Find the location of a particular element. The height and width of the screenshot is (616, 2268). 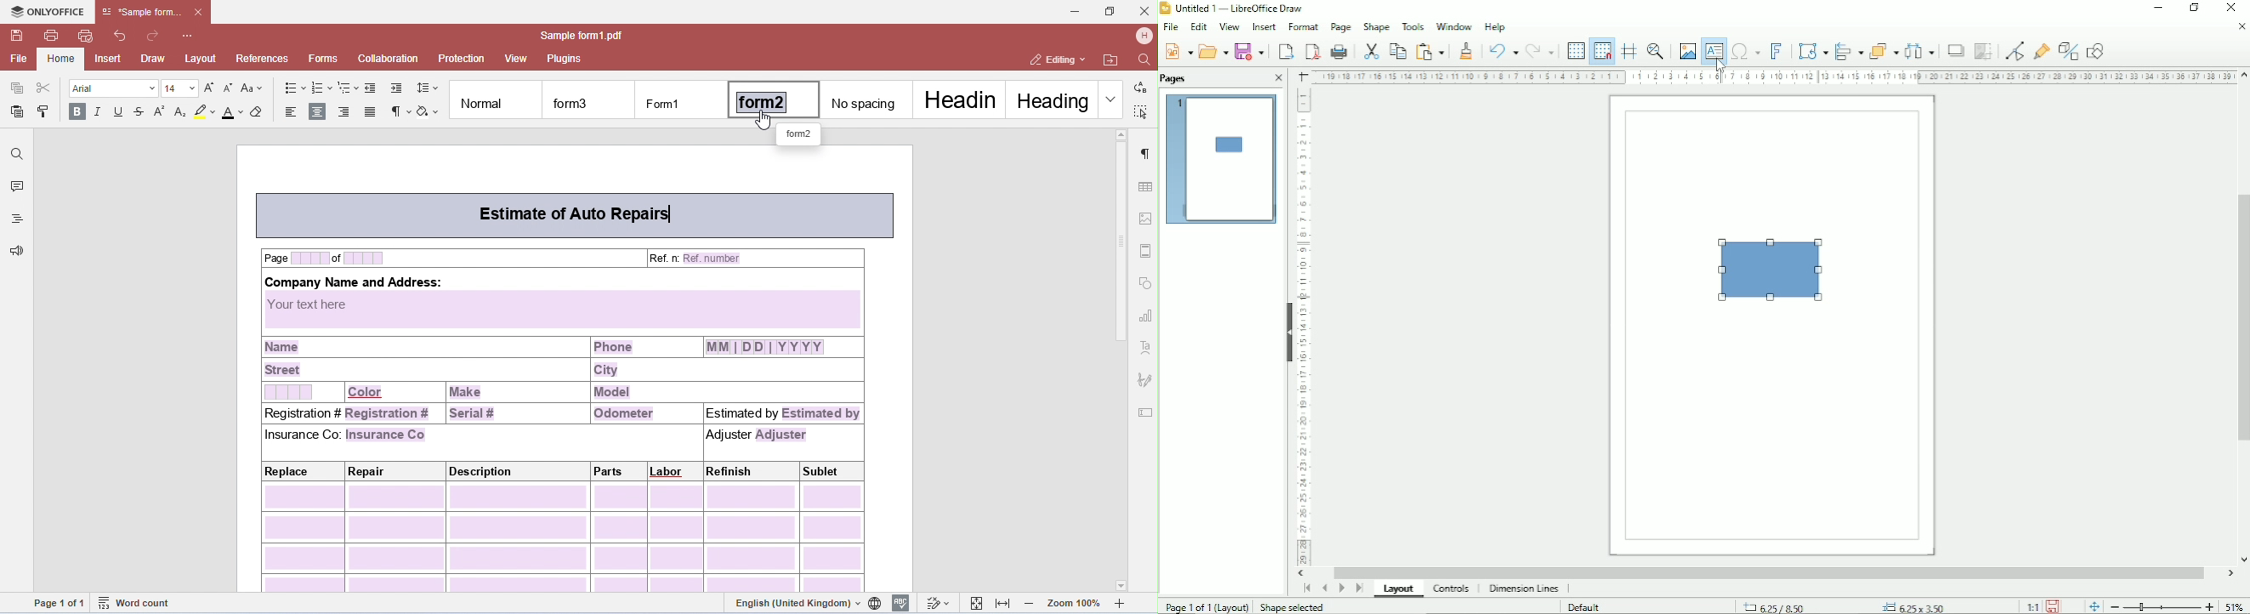

Untitled 1 - LibreOffice Draw is located at coordinates (1235, 7).